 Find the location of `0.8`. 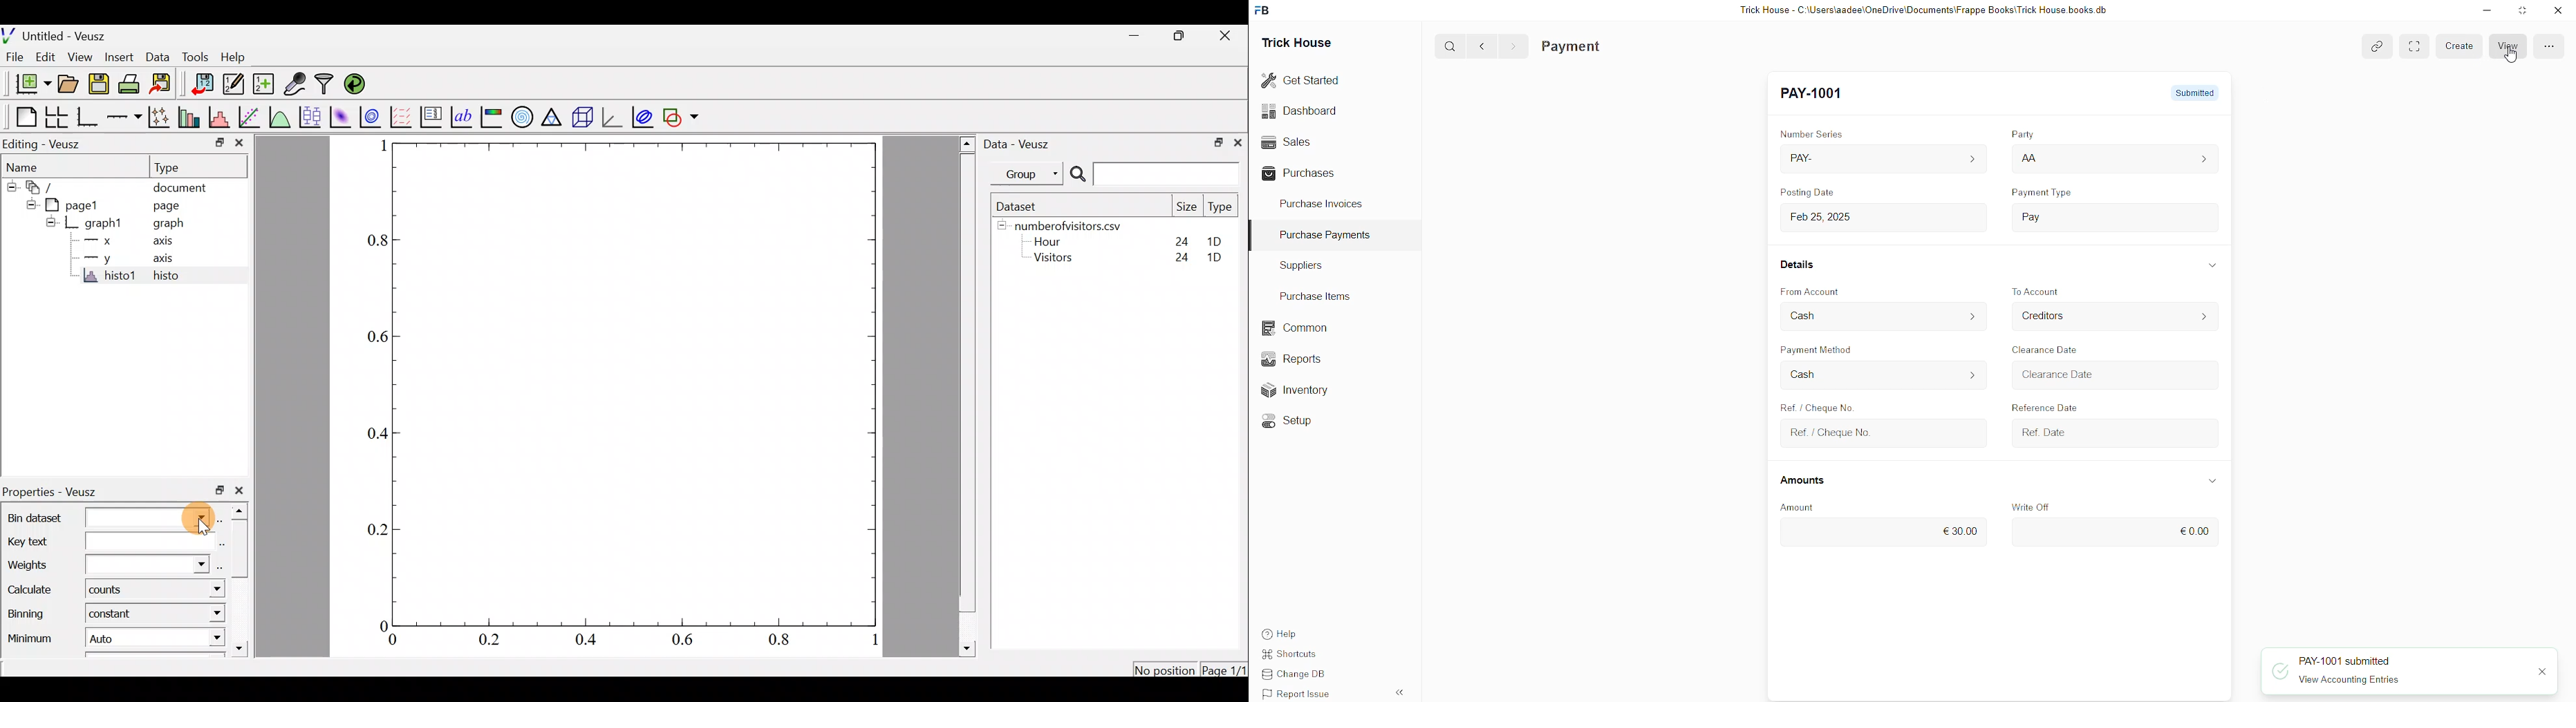

0.8 is located at coordinates (371, 238).